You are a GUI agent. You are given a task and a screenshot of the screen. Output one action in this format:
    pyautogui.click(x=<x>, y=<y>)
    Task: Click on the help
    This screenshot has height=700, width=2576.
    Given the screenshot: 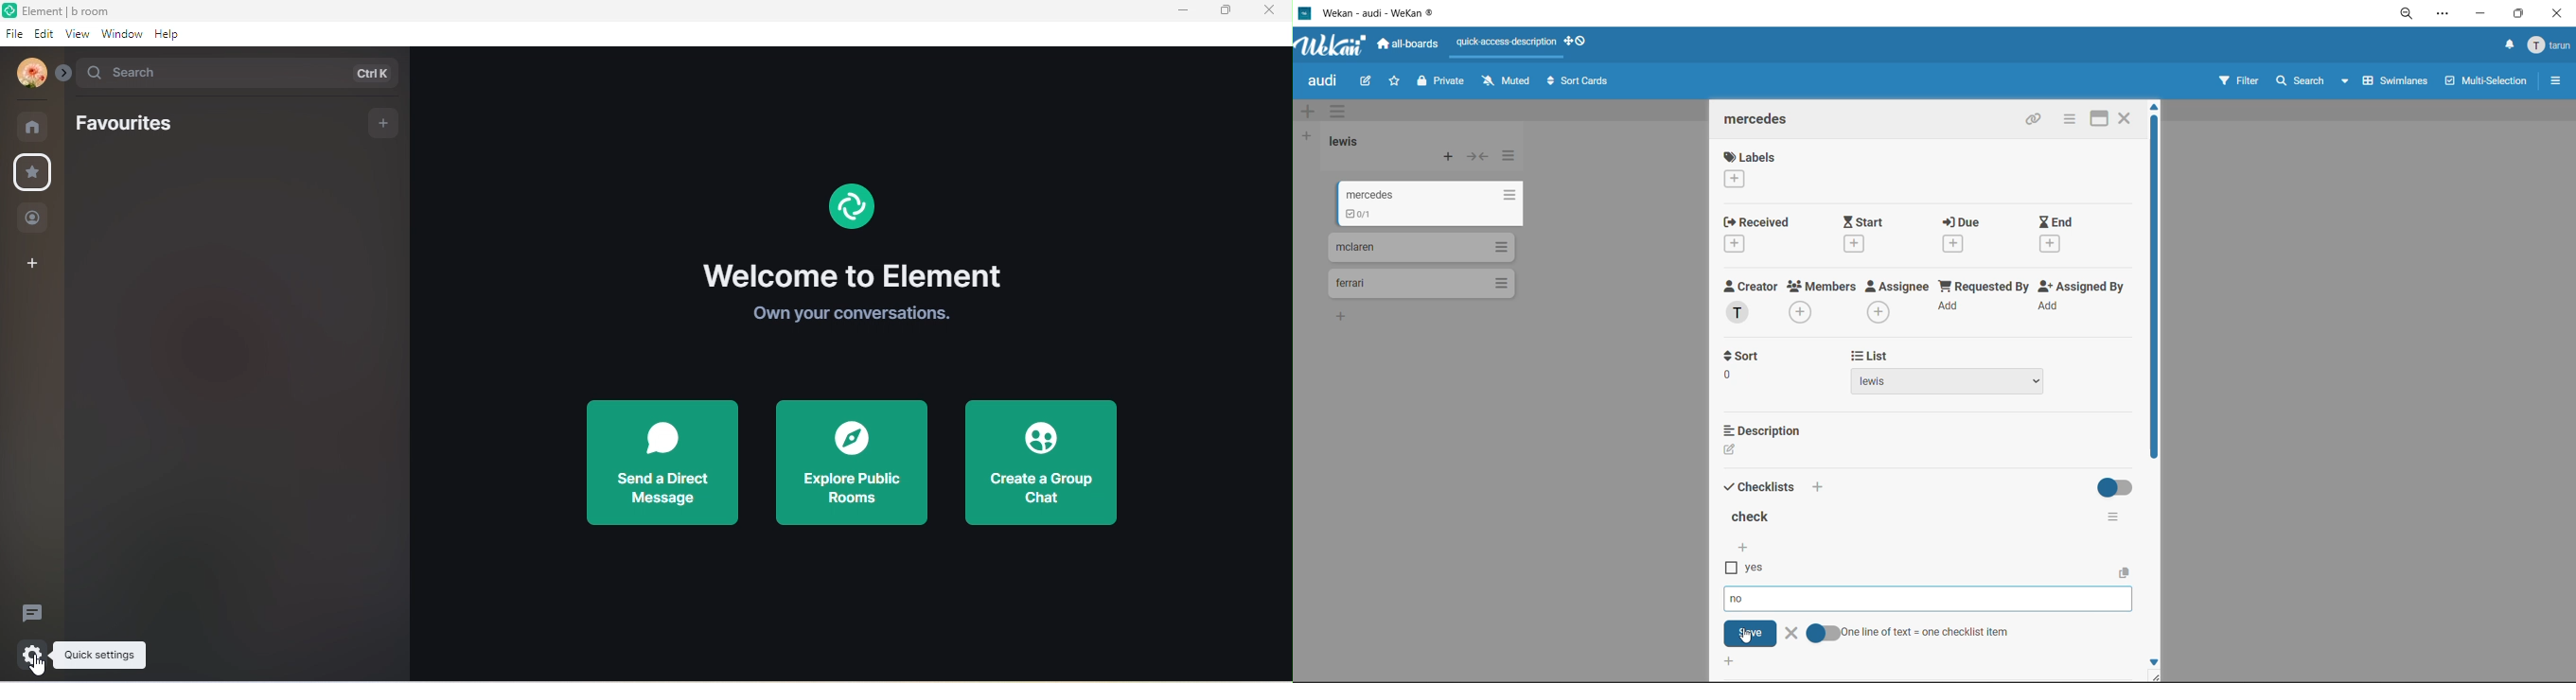 What is the action you would take?
    pyautogui.click(x=171, y=35)
    